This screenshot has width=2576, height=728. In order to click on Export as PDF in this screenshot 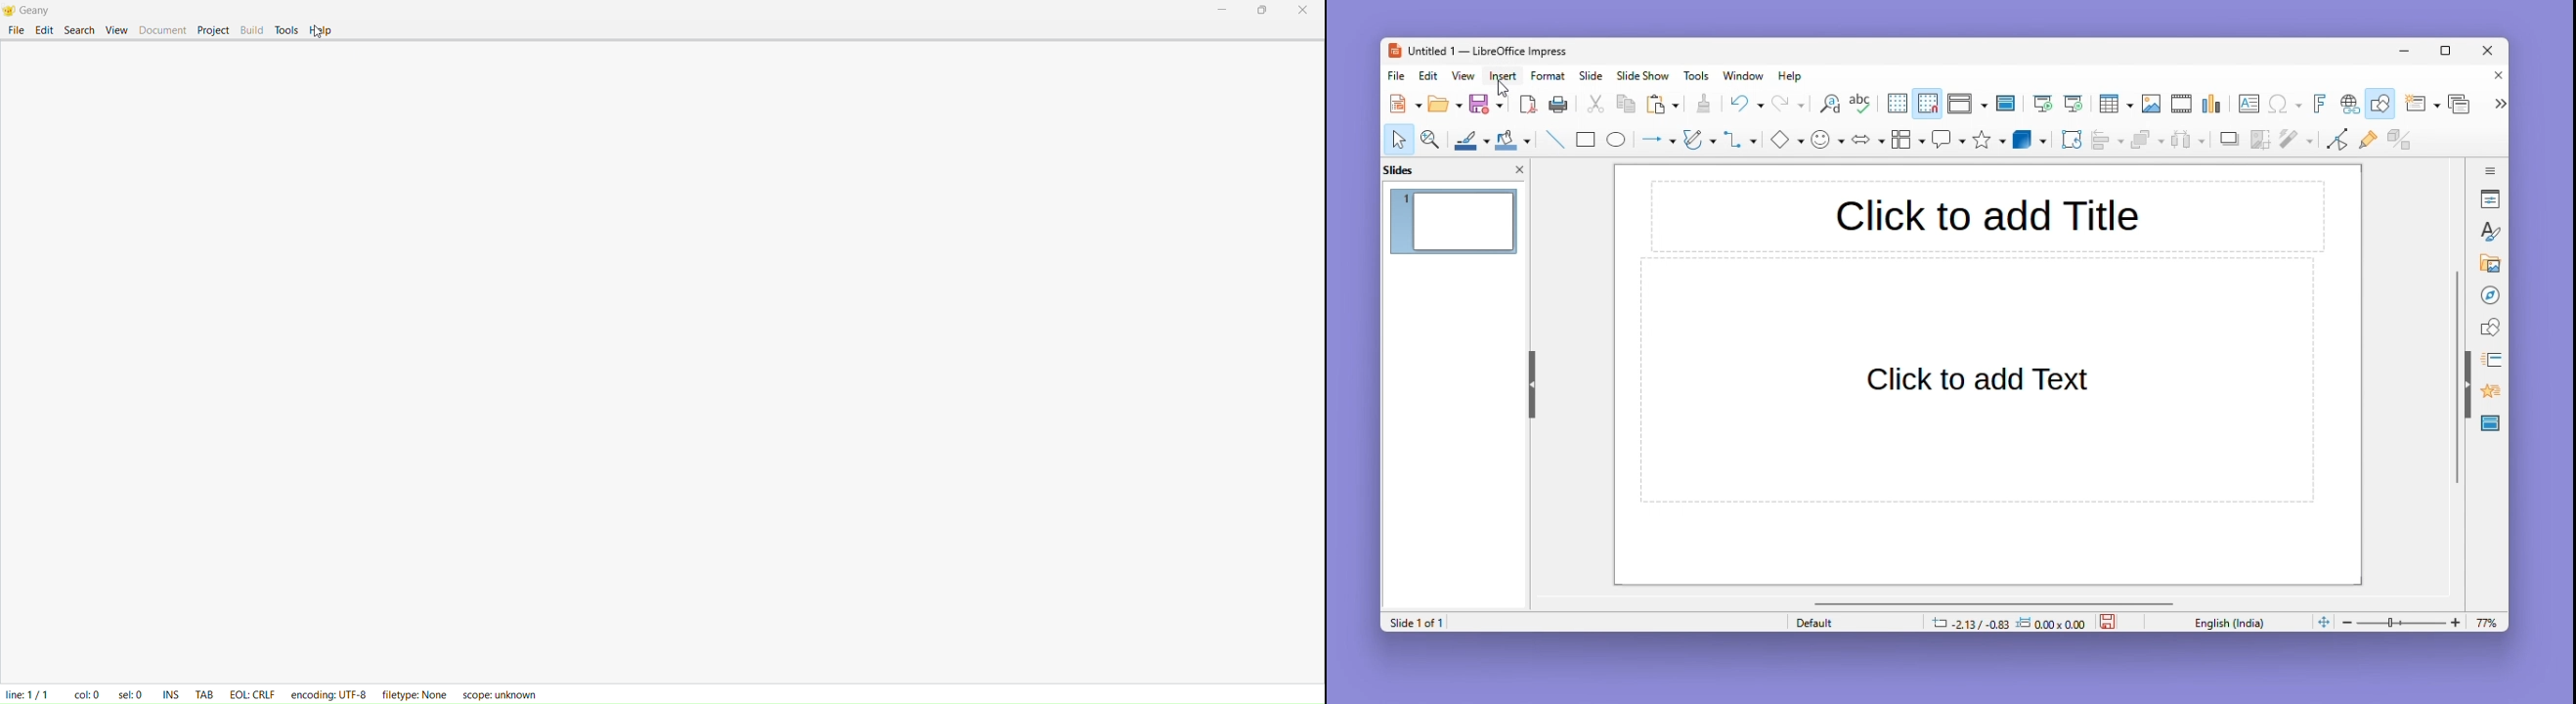, I will do `click(1528, 106)`.